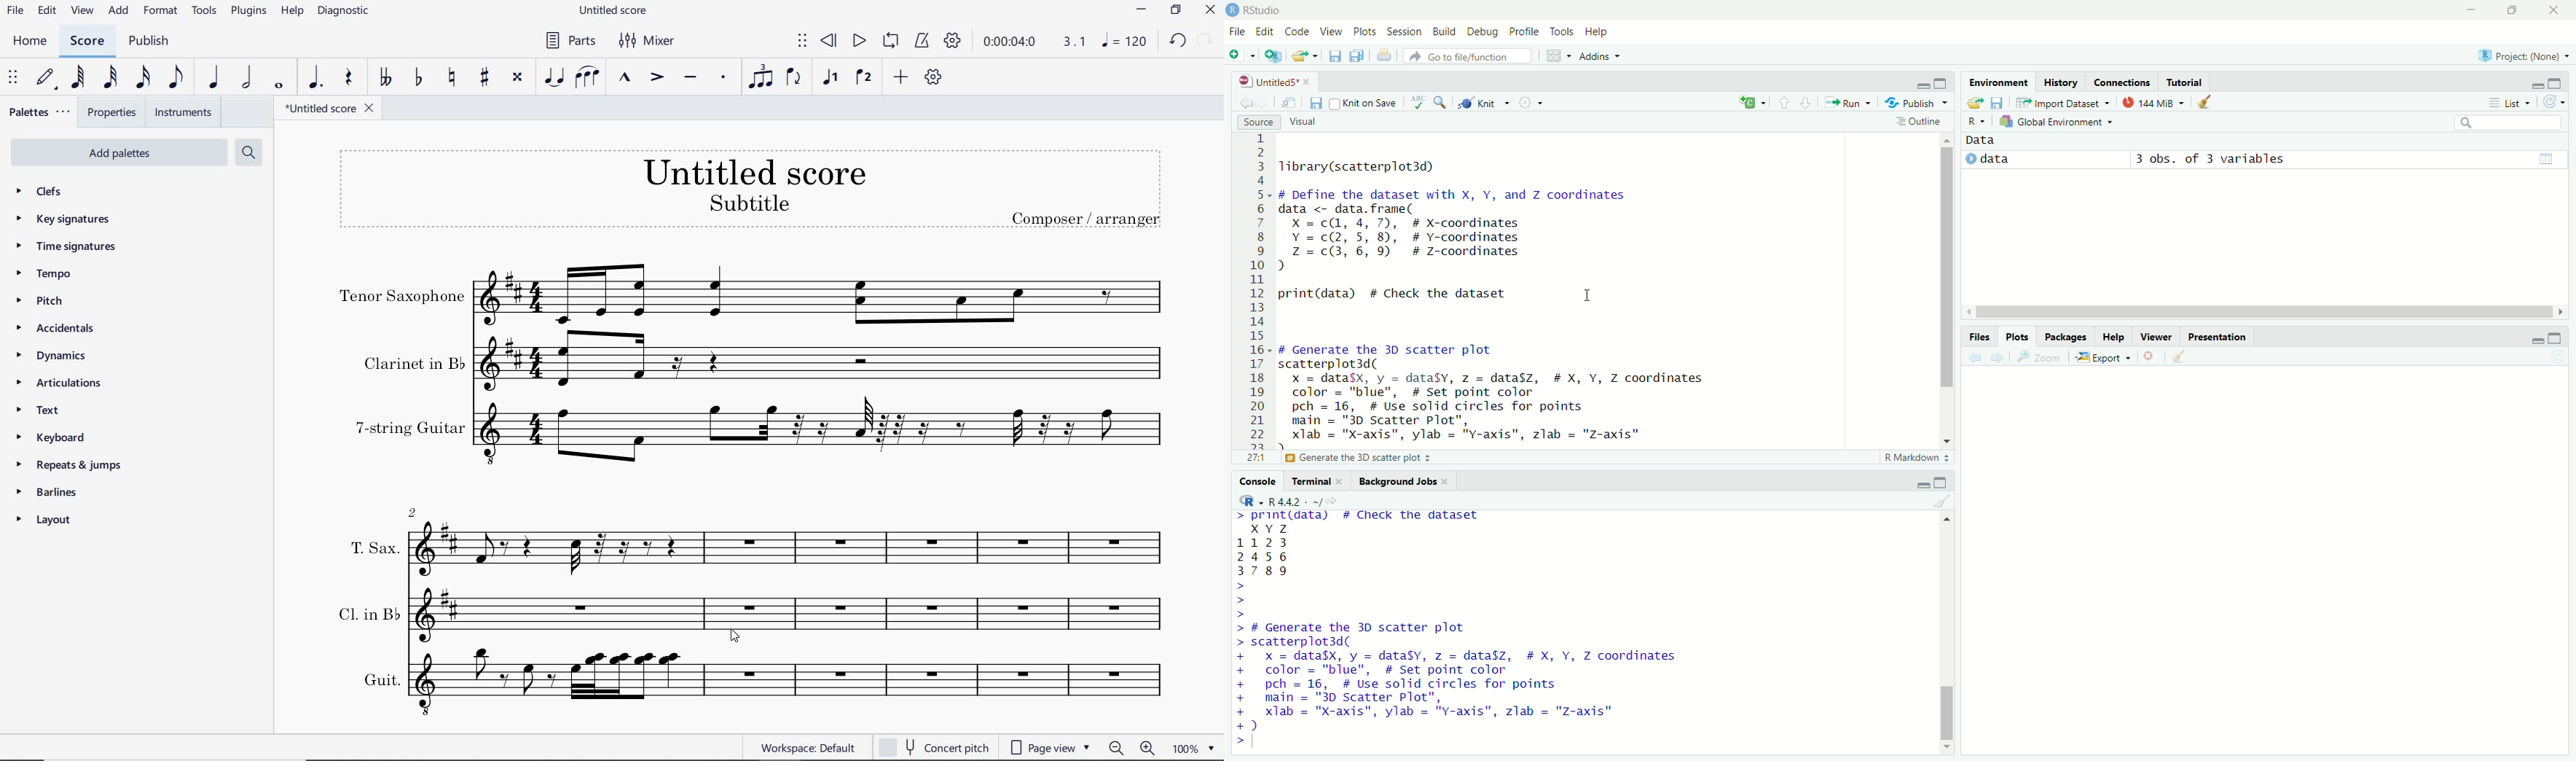  Describe the element at coordinates (1946, 284) in the screenshot. I see `scrollbar` at that location.